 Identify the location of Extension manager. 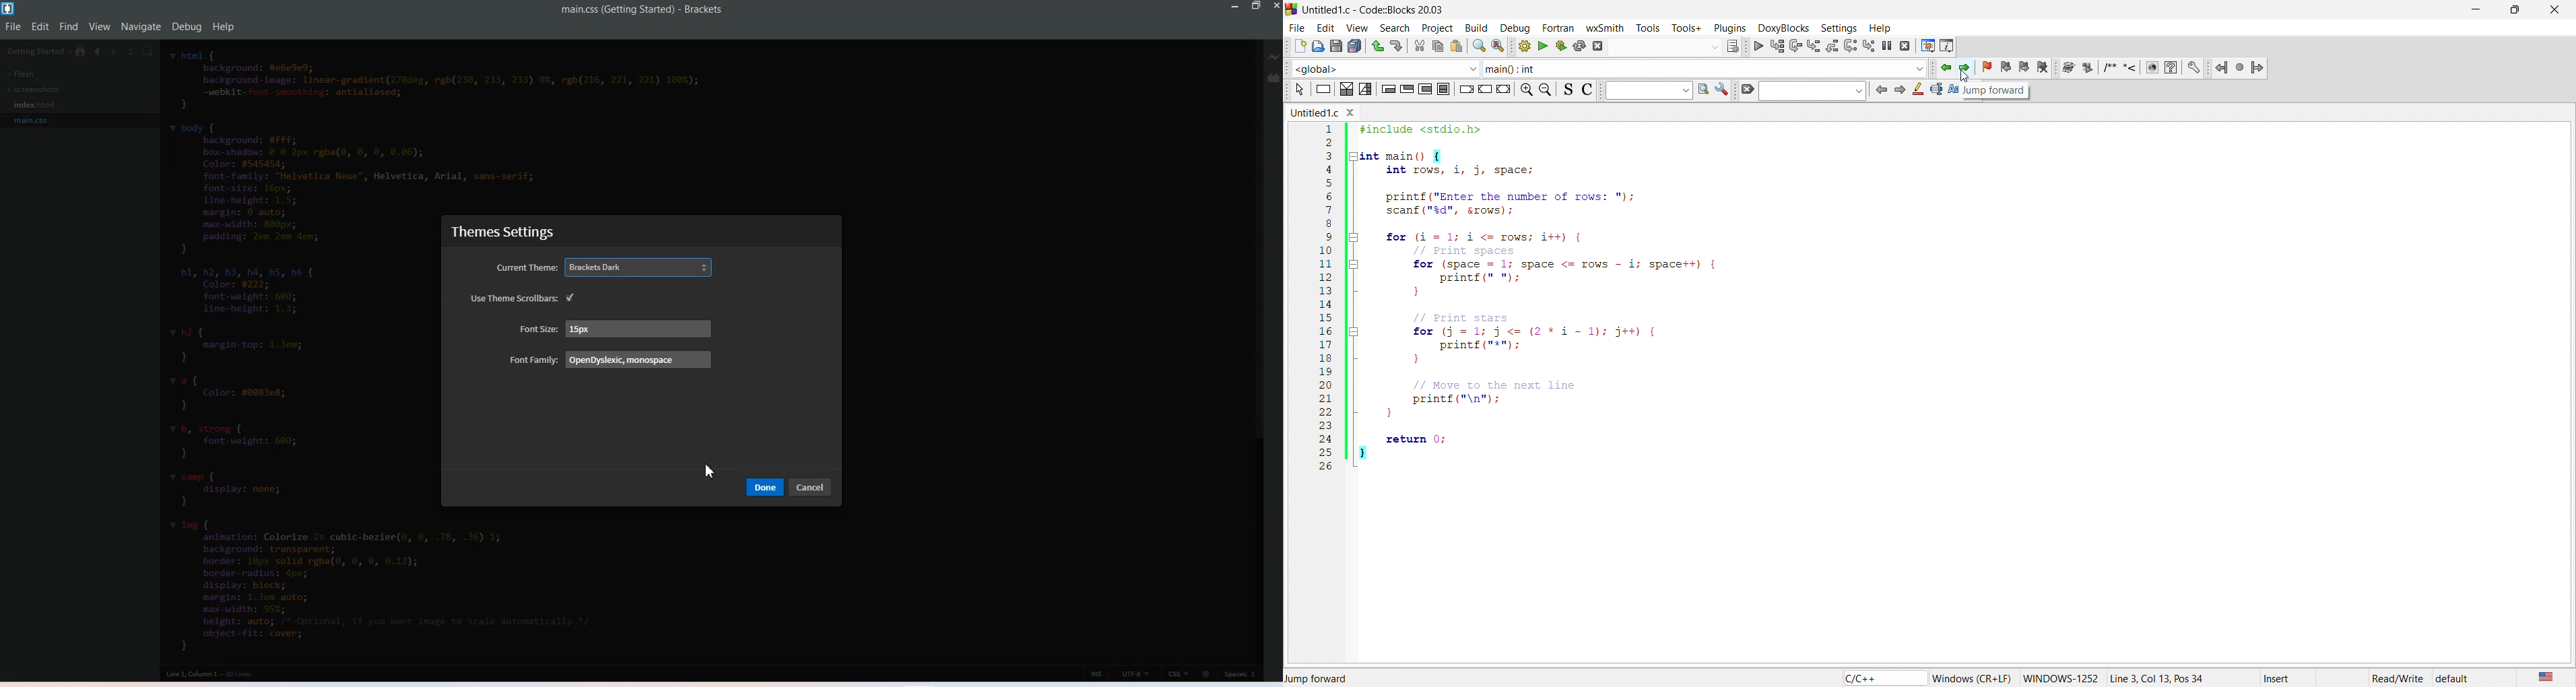
(1275, 78).